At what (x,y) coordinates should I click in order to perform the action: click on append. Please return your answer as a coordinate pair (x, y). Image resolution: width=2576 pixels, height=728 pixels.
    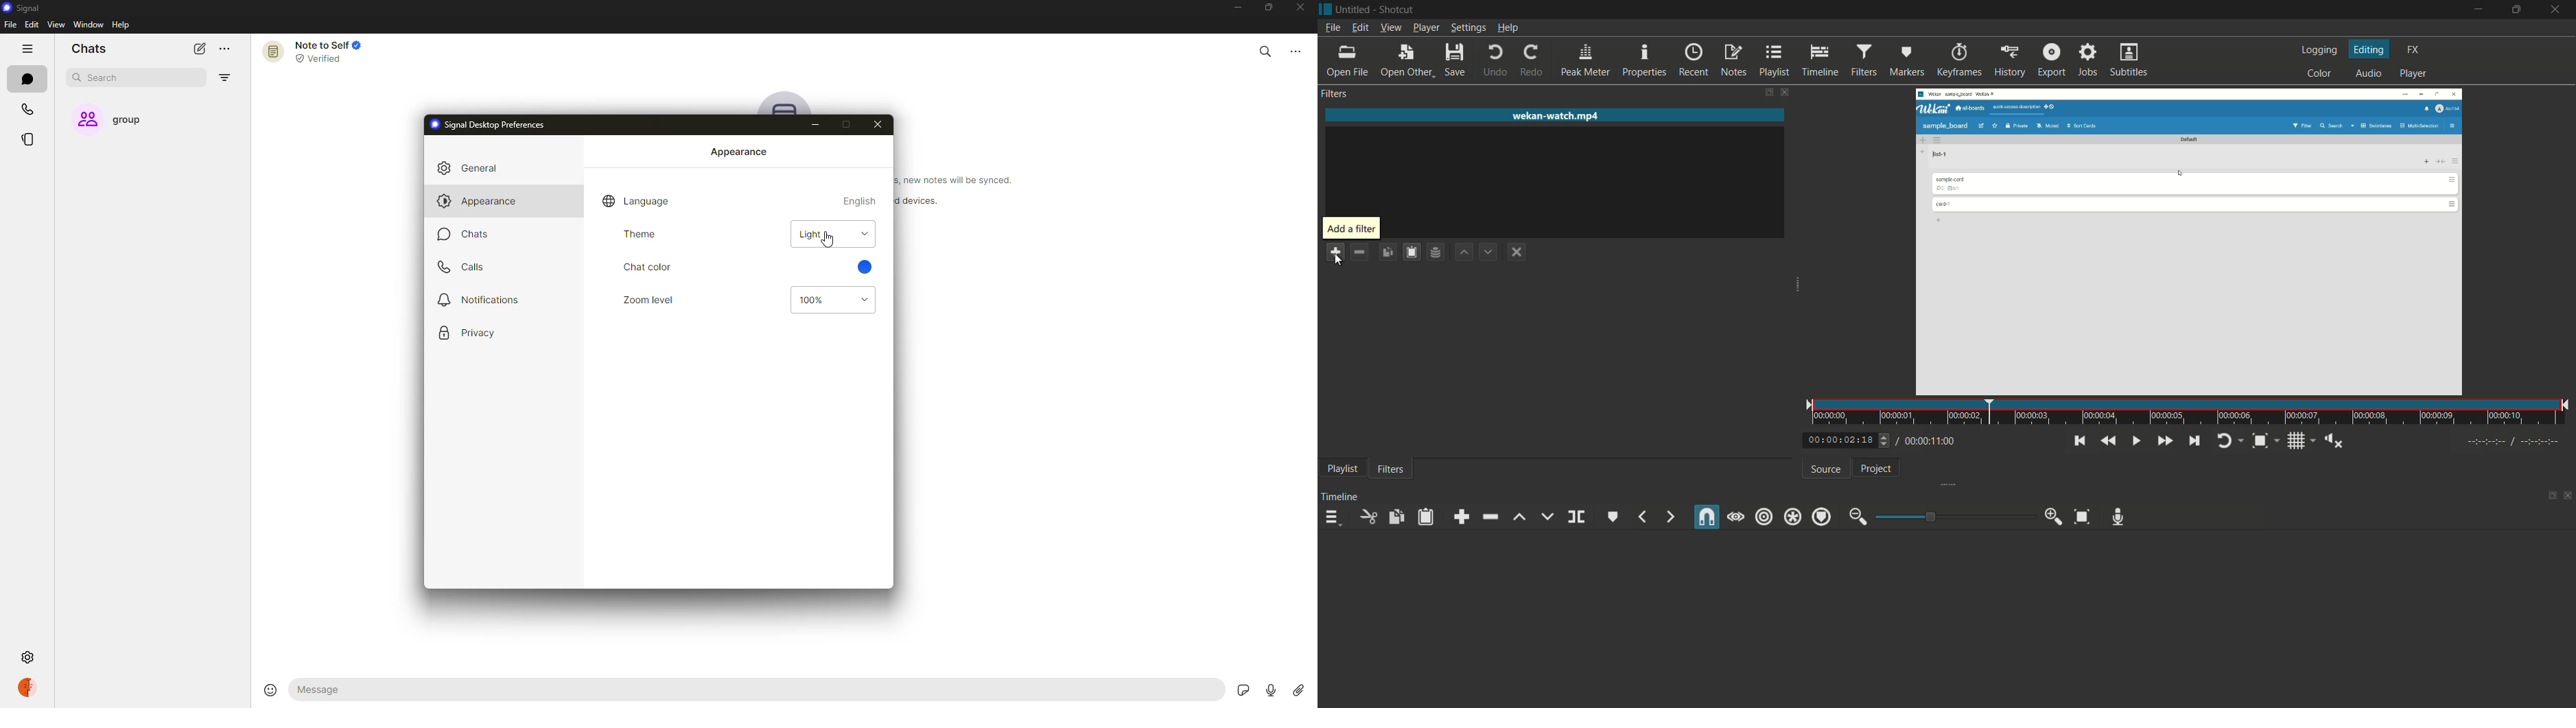
    Looking at the image, I should click on (1461, 517).